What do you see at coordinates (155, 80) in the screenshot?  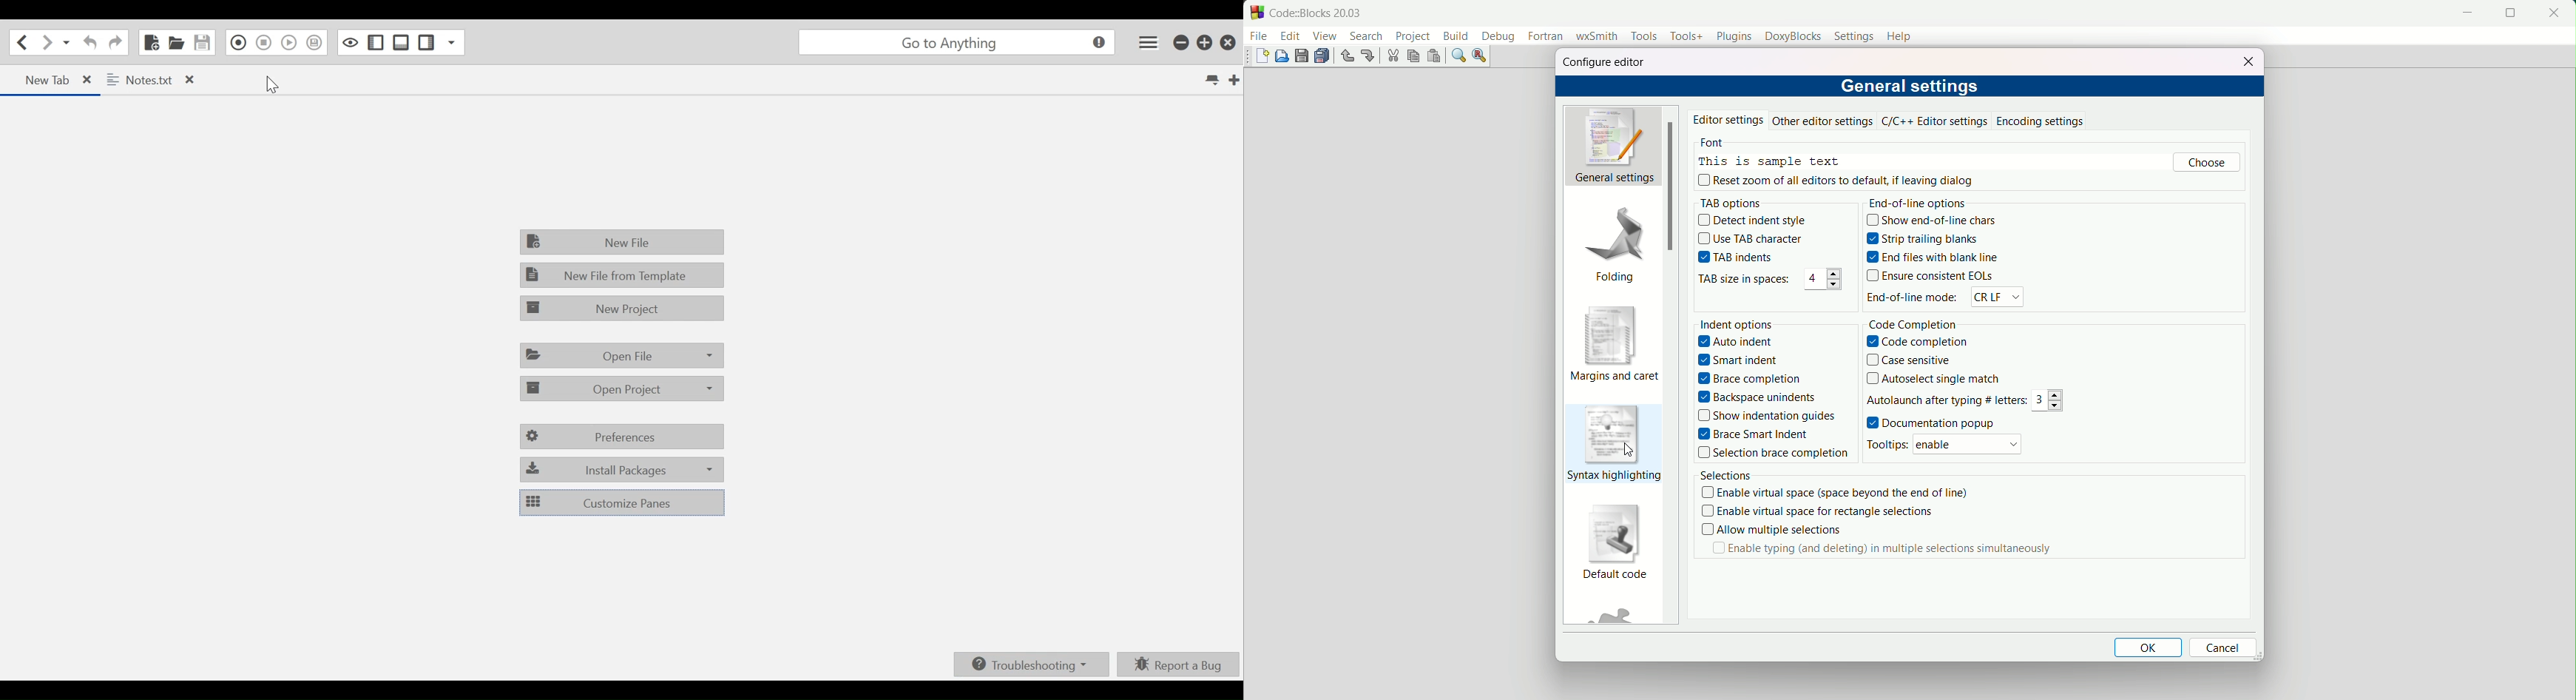 I see `Open Tab` at bounding box center [155, 80].